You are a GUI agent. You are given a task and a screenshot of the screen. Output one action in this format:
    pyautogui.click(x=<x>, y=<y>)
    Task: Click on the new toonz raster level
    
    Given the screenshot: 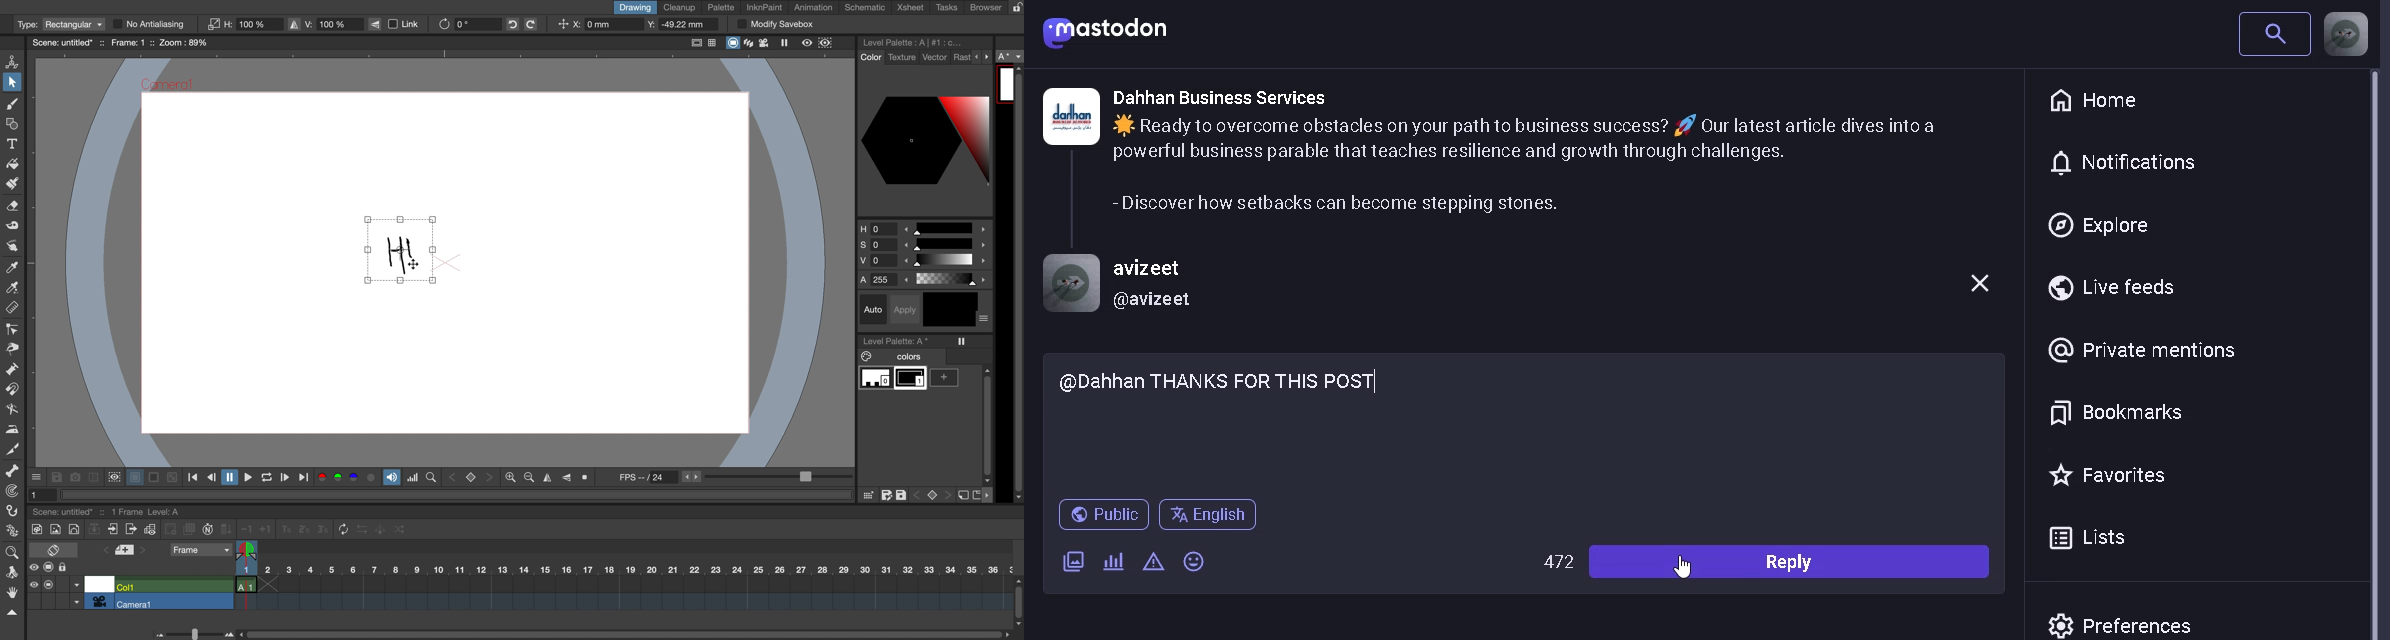 What is the action you would take?
    pyautogui.click(x=35, y=528)
    